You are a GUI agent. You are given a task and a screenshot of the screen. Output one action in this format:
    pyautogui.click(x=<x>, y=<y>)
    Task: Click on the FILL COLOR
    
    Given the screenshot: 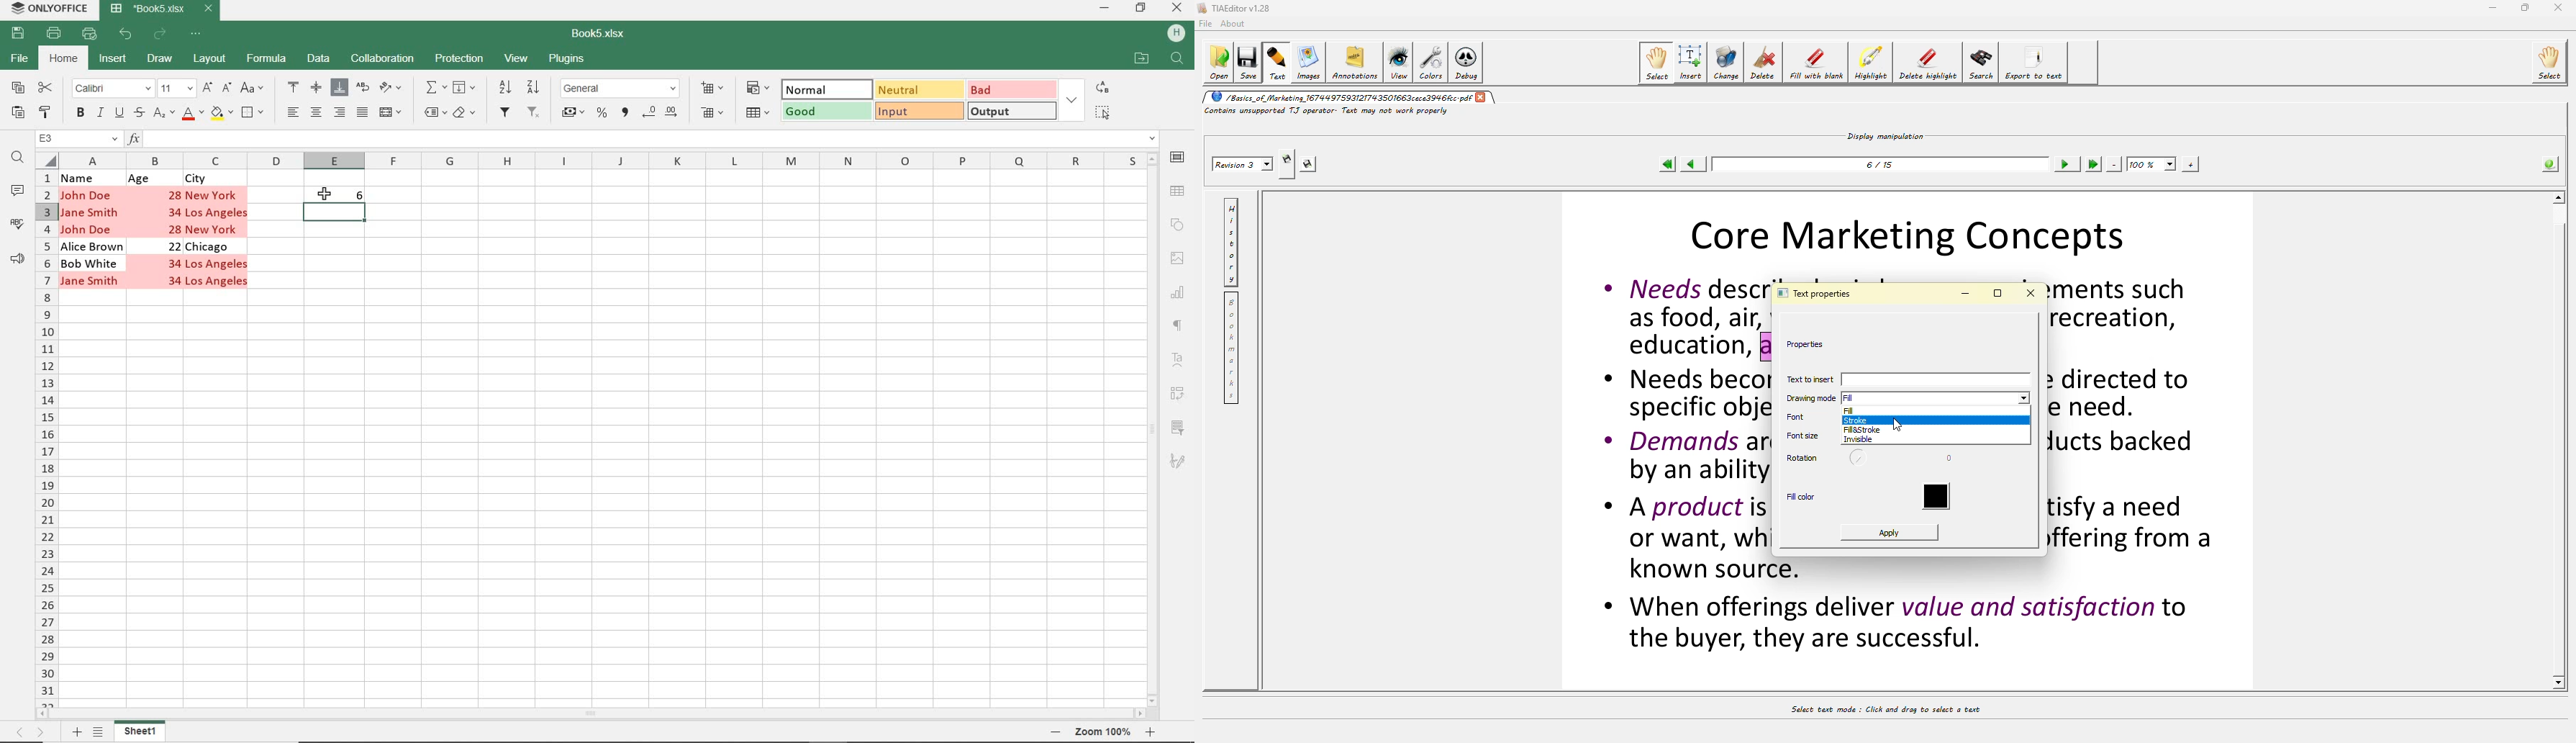 What is the action you would take?
    pyautogui.click(x=221, y=115)
    